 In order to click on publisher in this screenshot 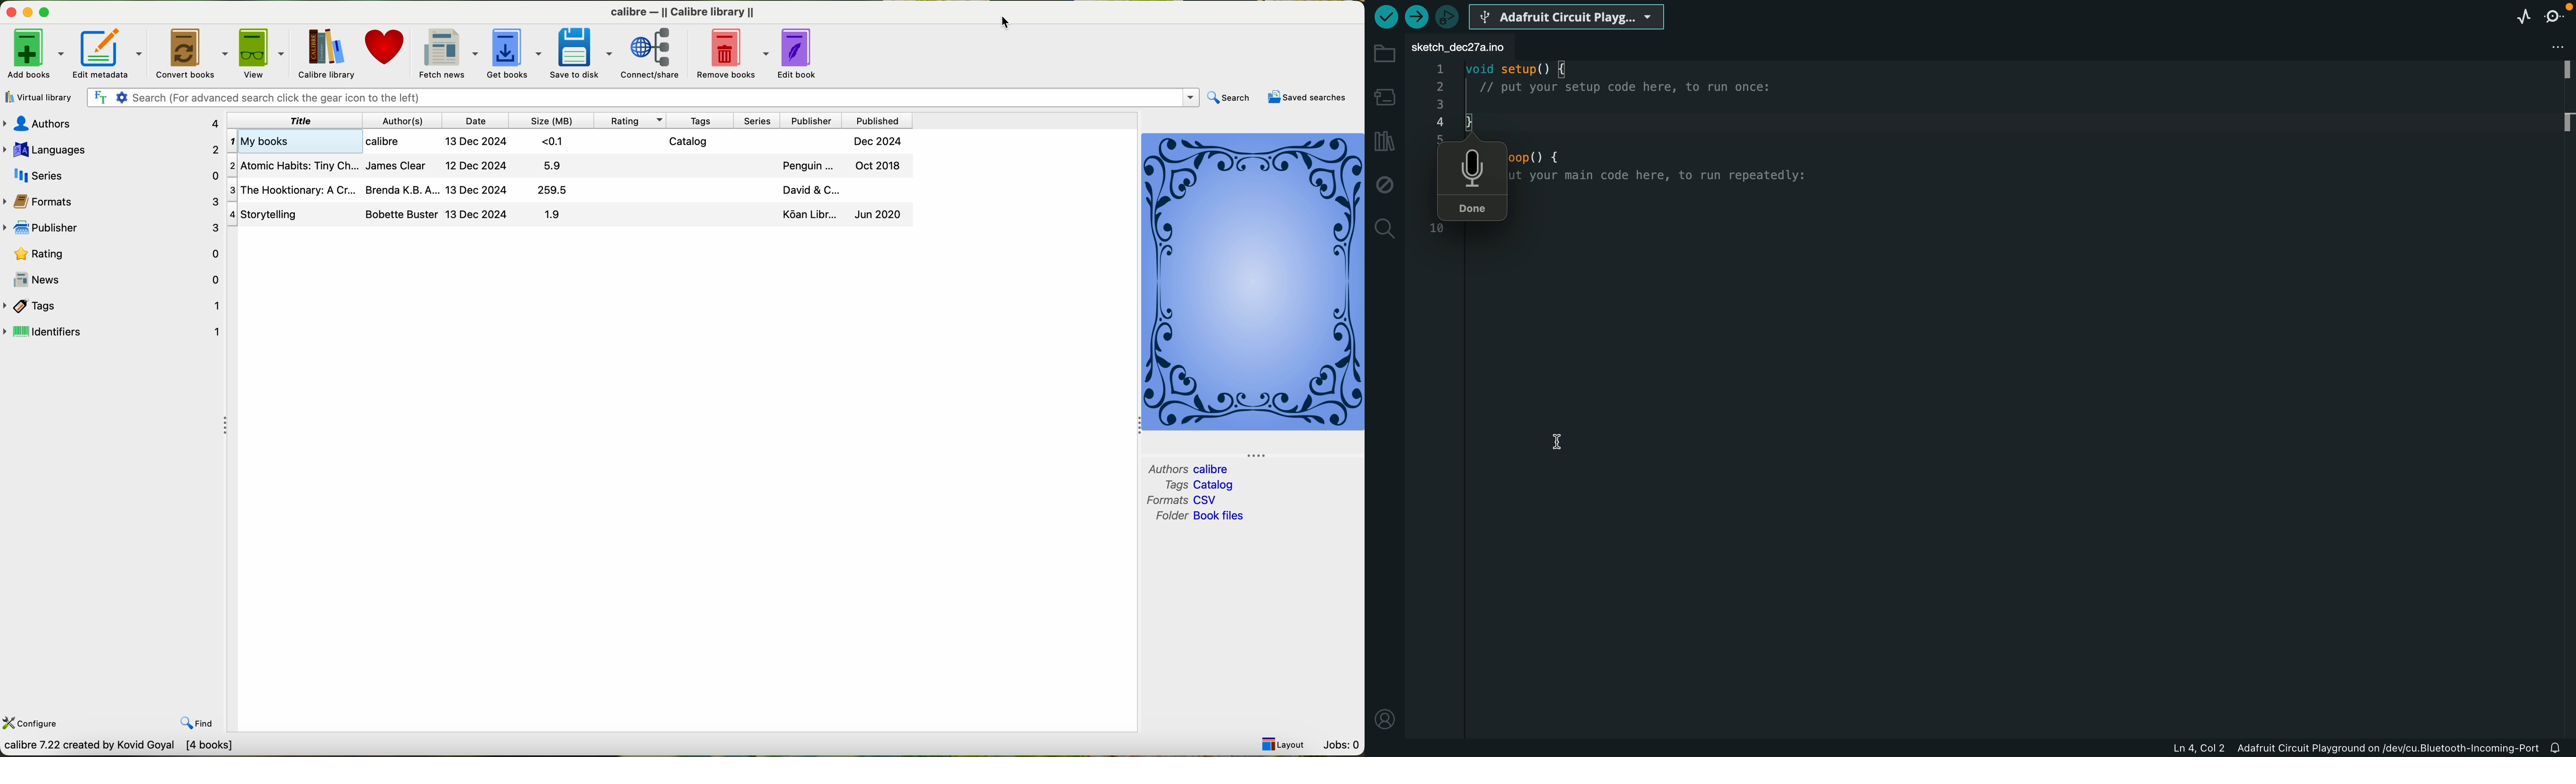, I will do `click(112, 228)`.